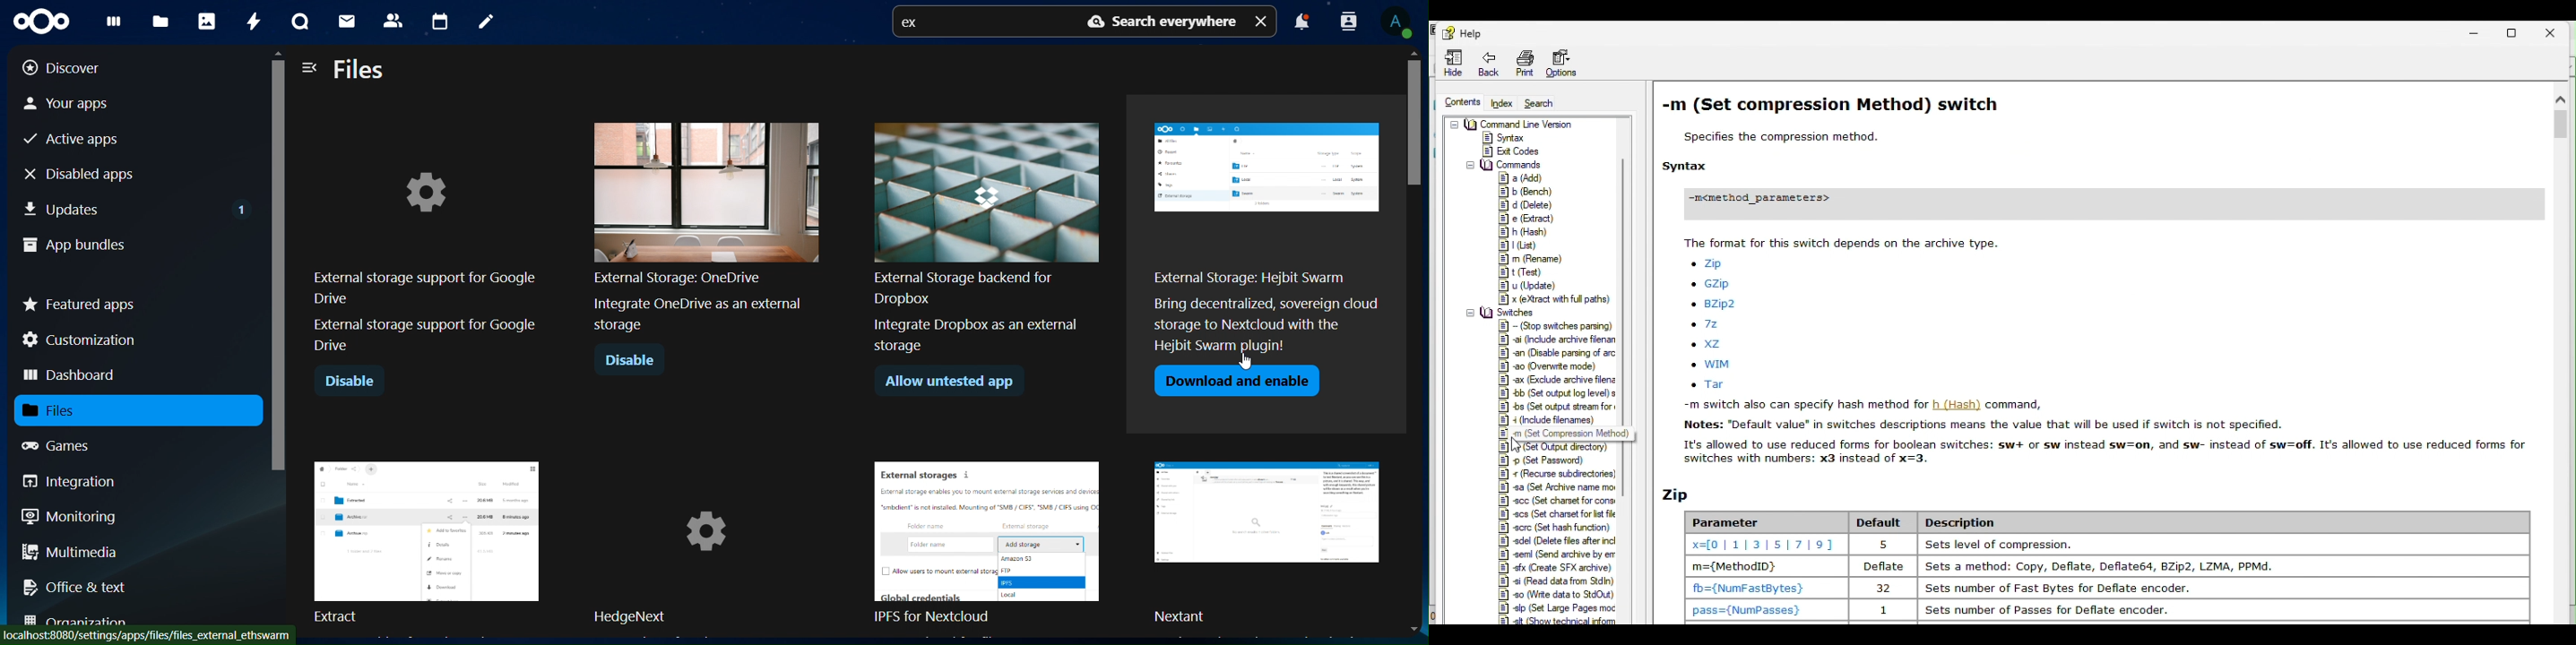 This screenshot has width=2576, height=672. I want to click on mail, so click(349, 23).